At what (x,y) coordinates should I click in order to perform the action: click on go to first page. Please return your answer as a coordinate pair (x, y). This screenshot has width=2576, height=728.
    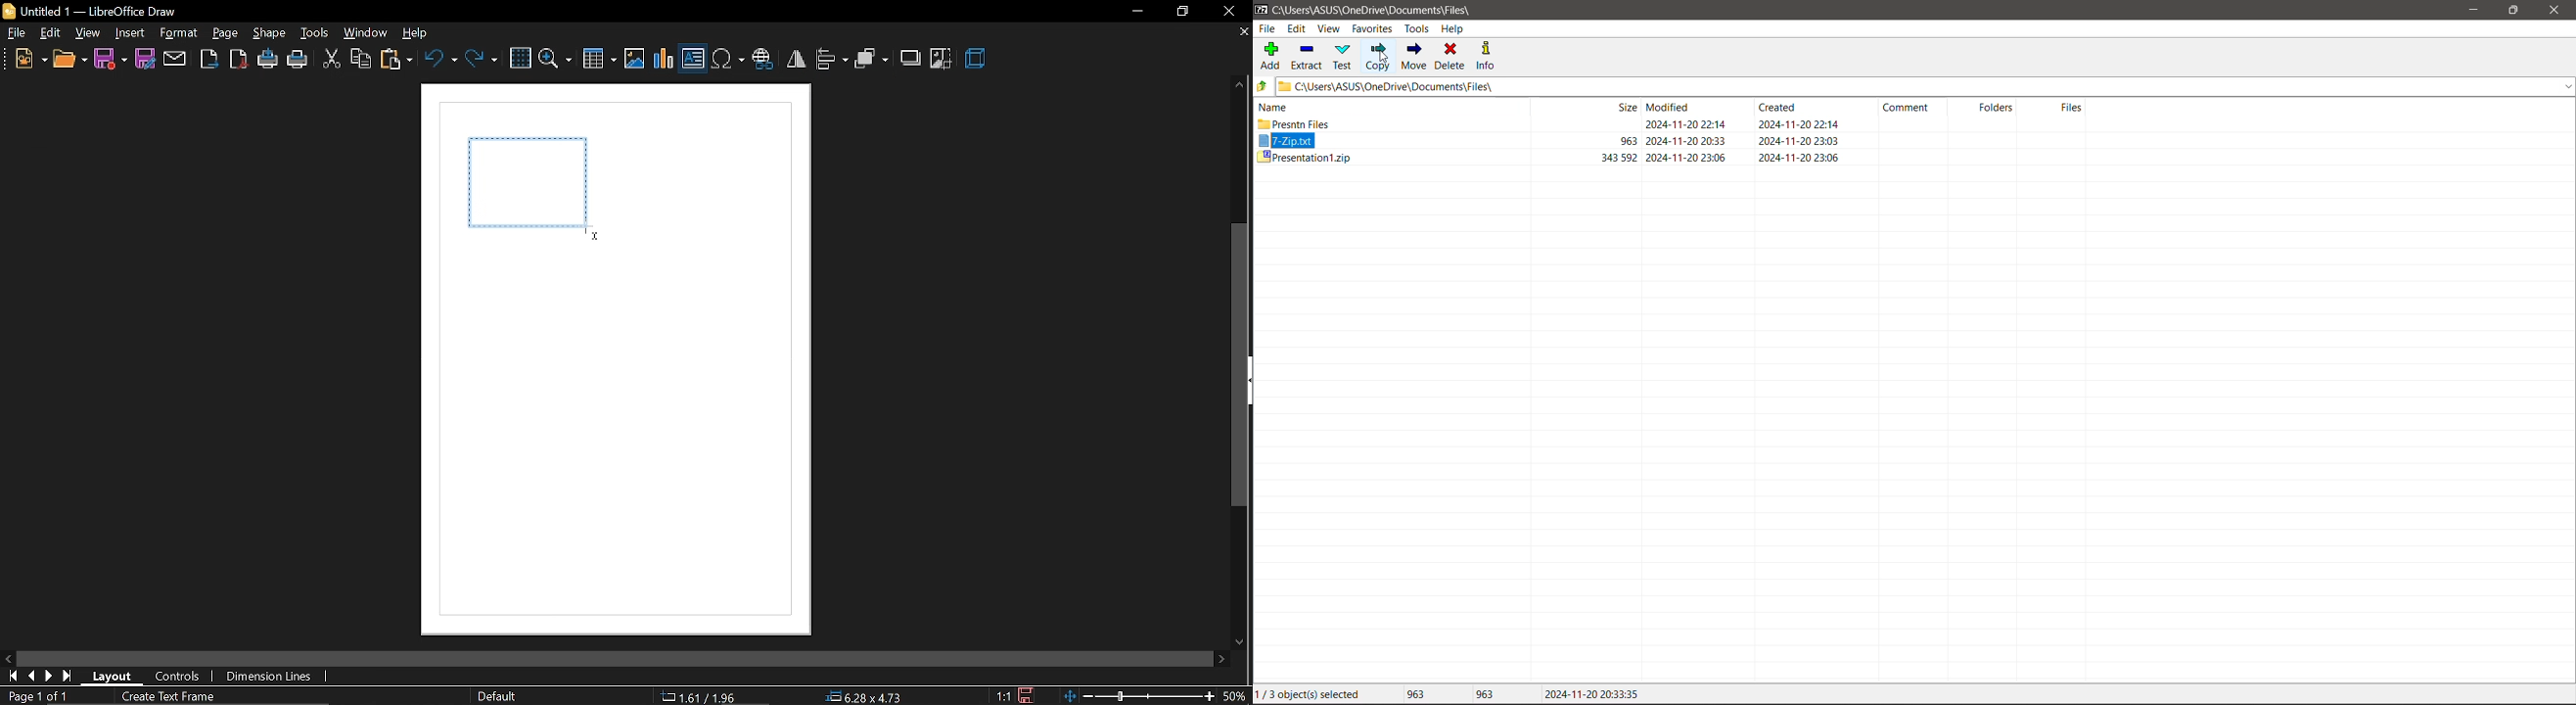
    Looking at the image, I should click on (14, 677).